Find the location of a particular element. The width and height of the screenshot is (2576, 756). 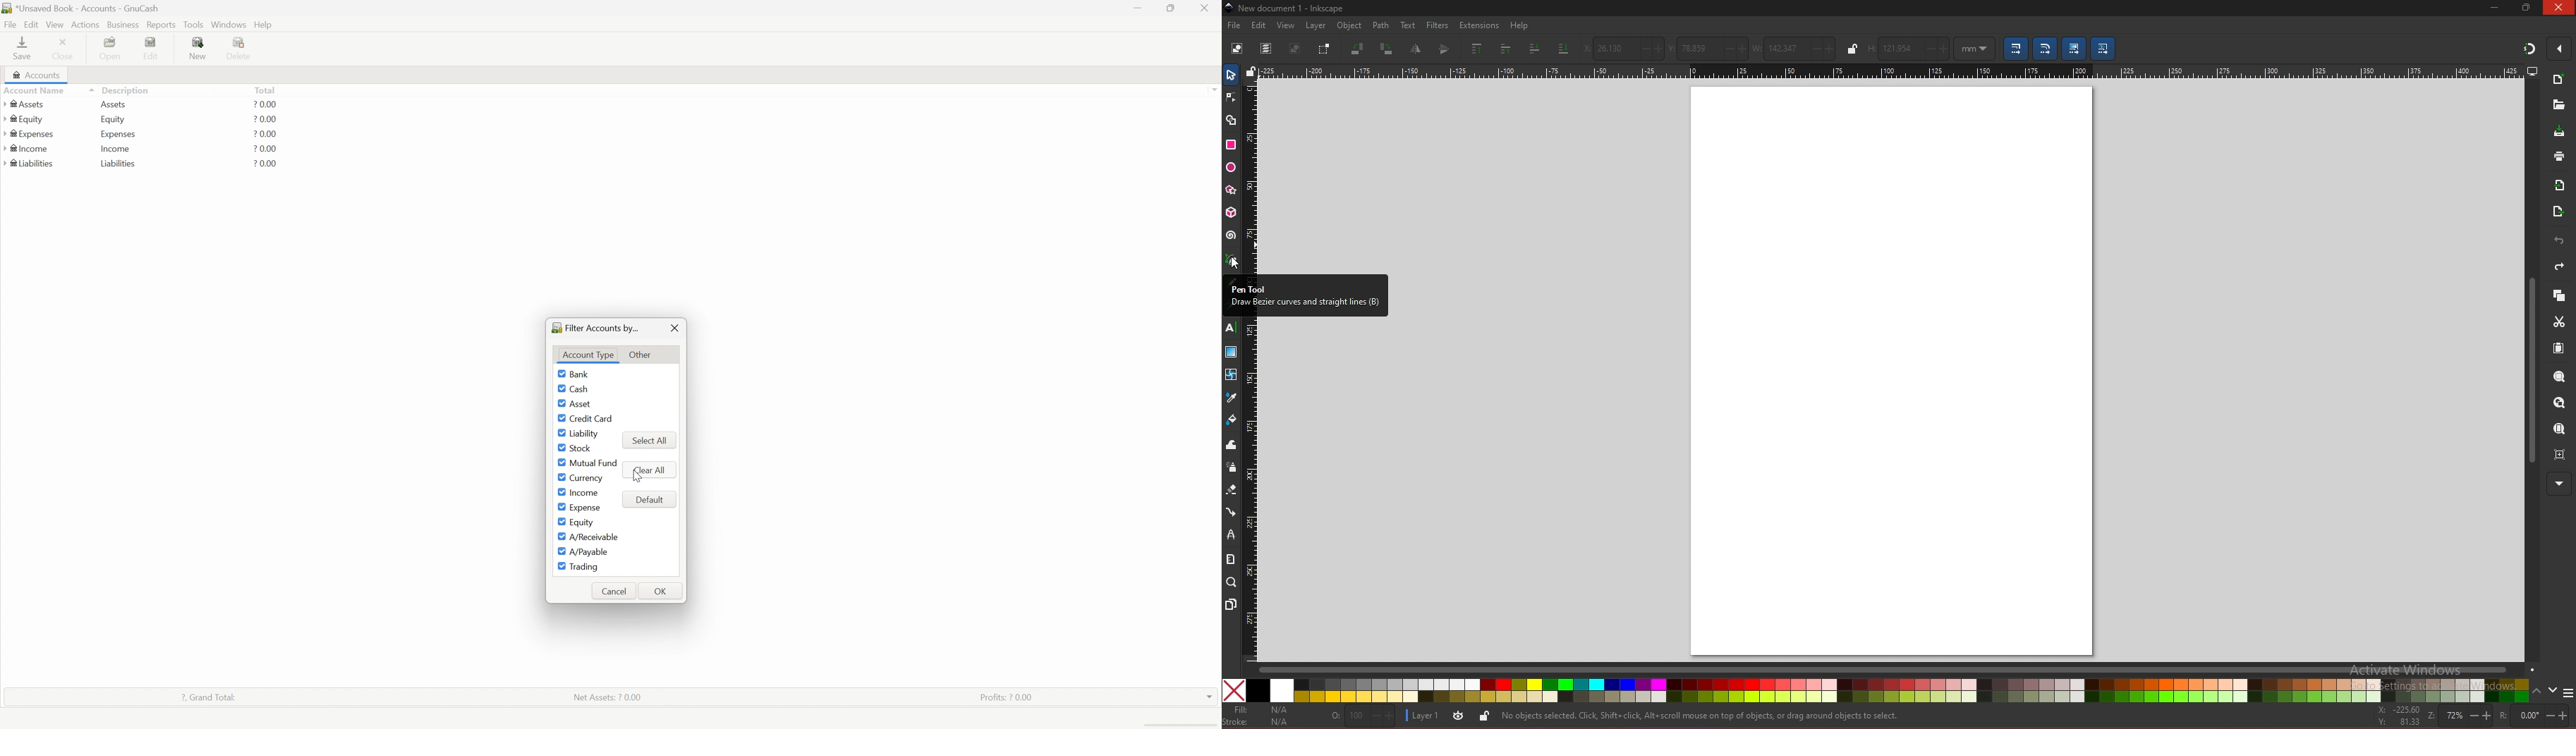

layer is located at coordinates (1316, 25).